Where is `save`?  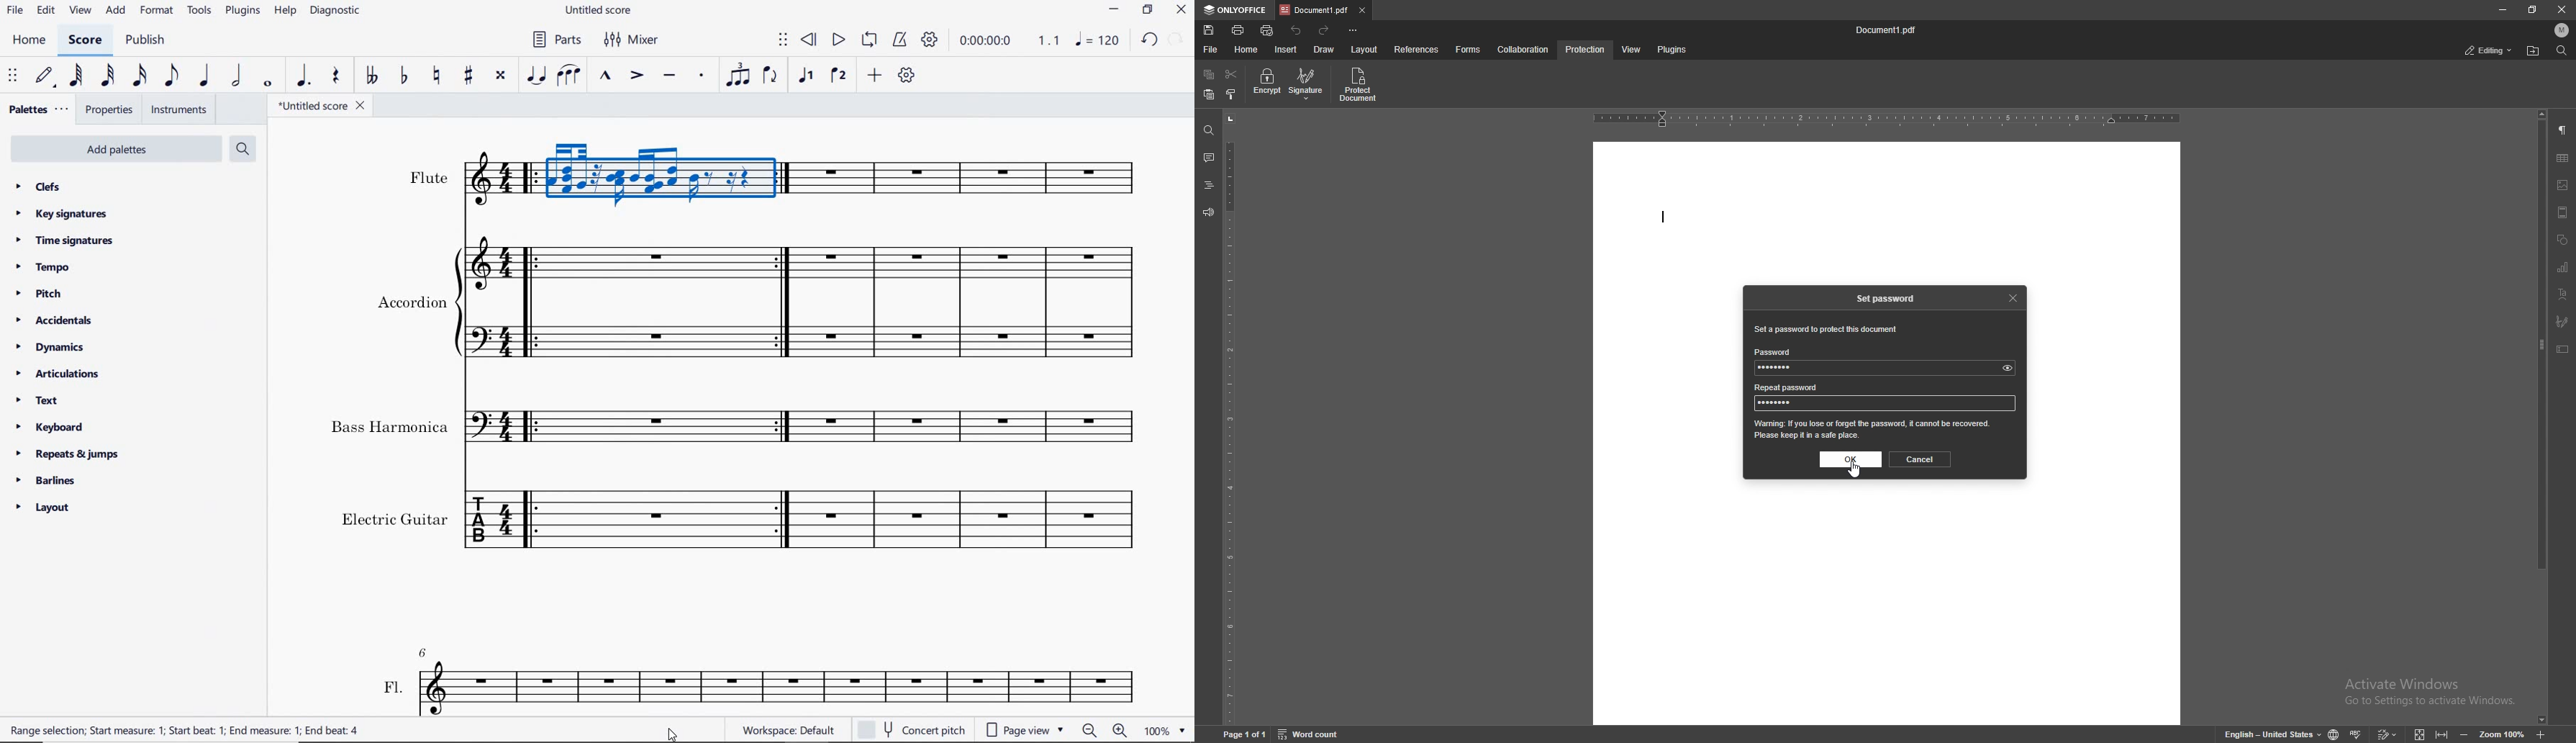 save is located at coordinates (1209, 30).